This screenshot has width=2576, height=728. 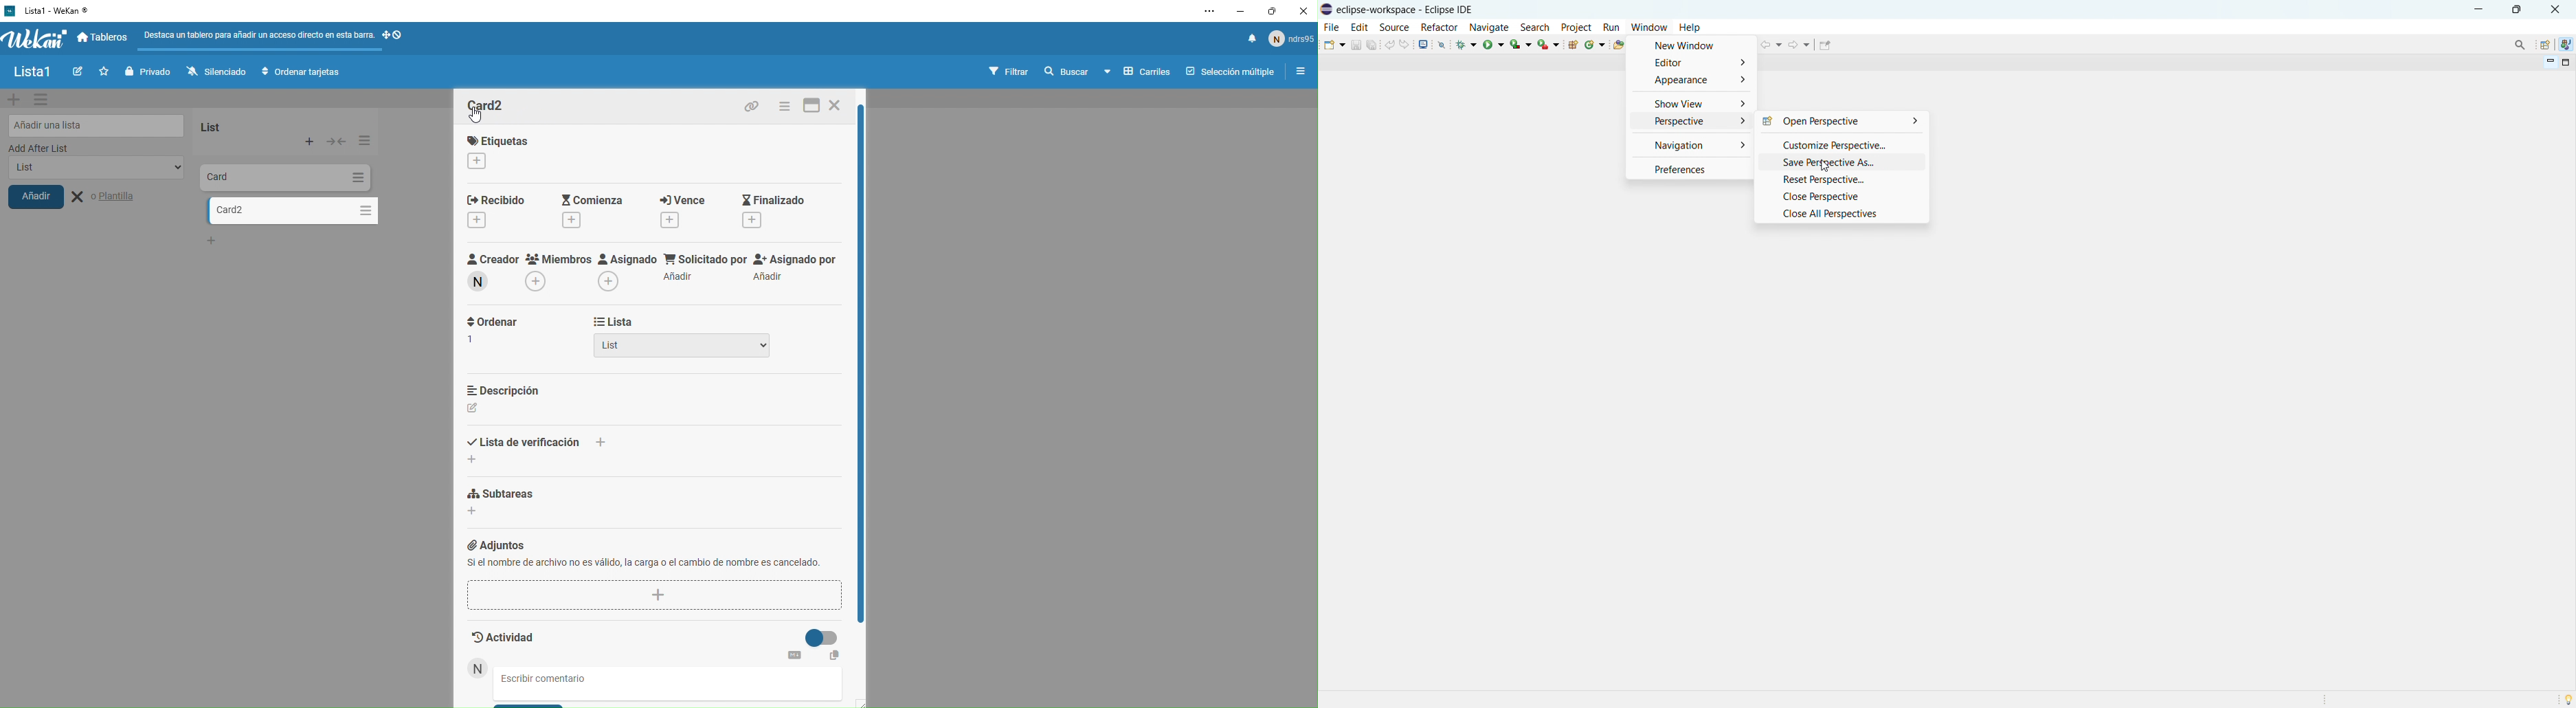 What do you see at coordinates (557, 679) in the screenshot?
I see `Escribir comentario` at bounding box center [557, 679].